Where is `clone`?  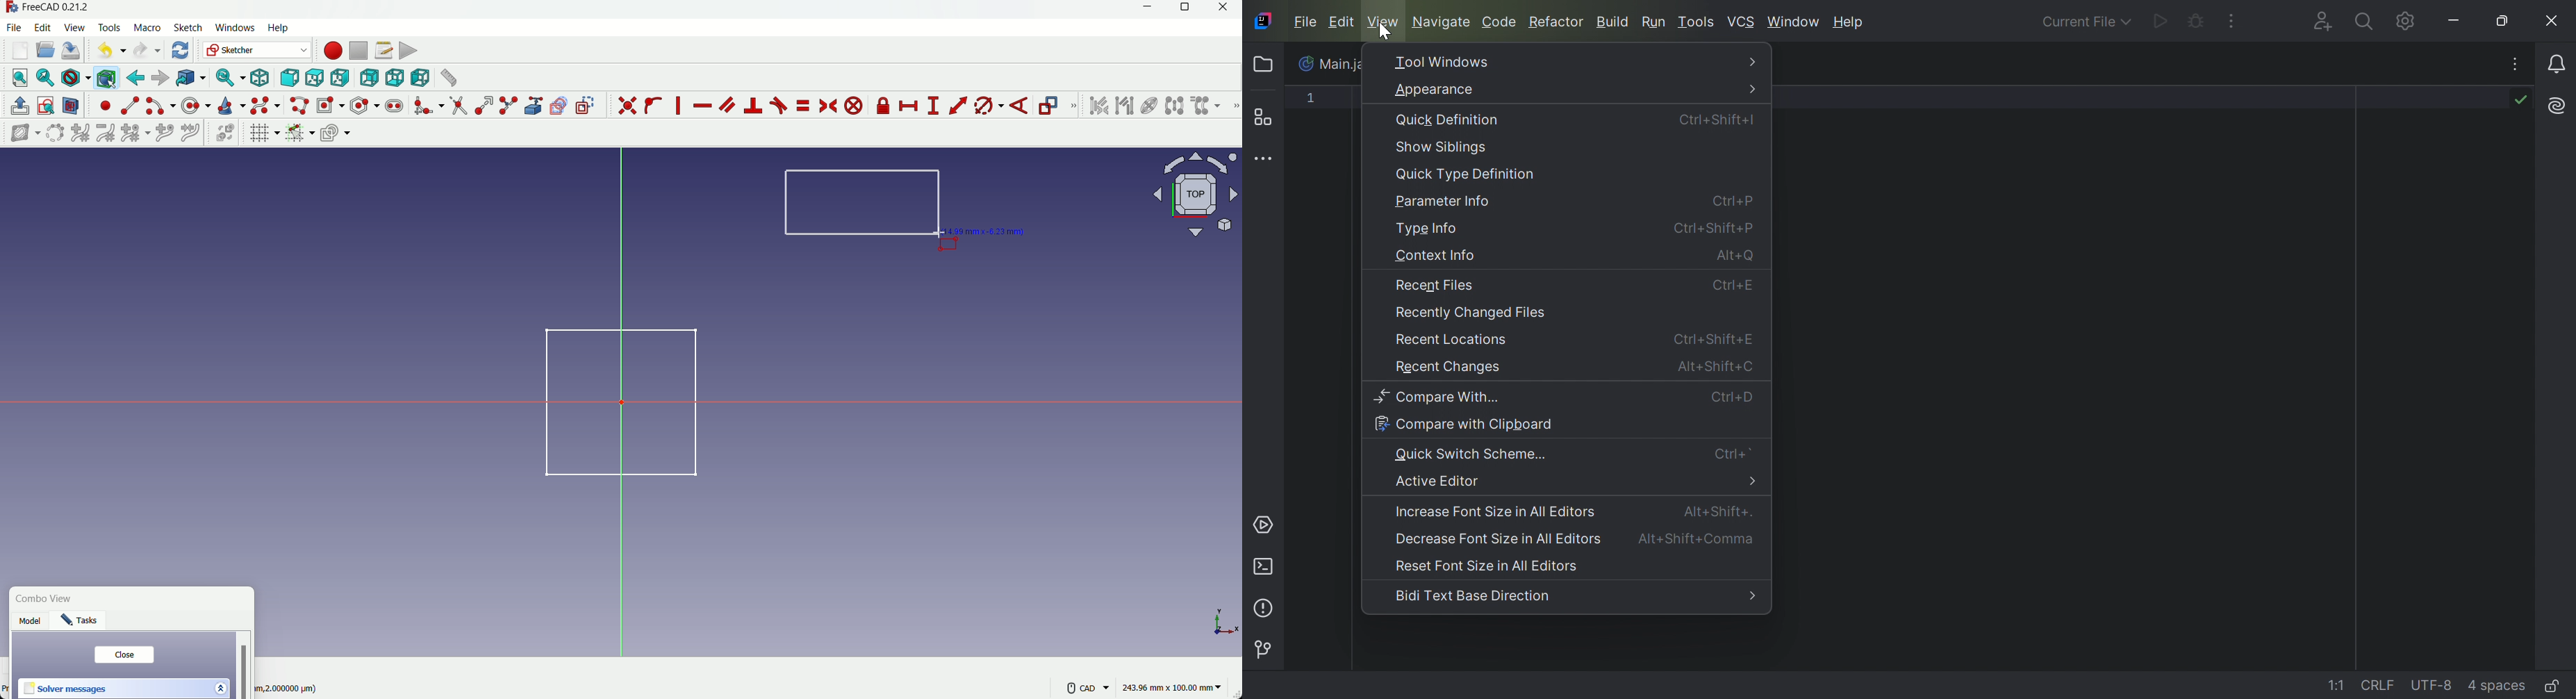
clone is located at coordinates (1207, 107).